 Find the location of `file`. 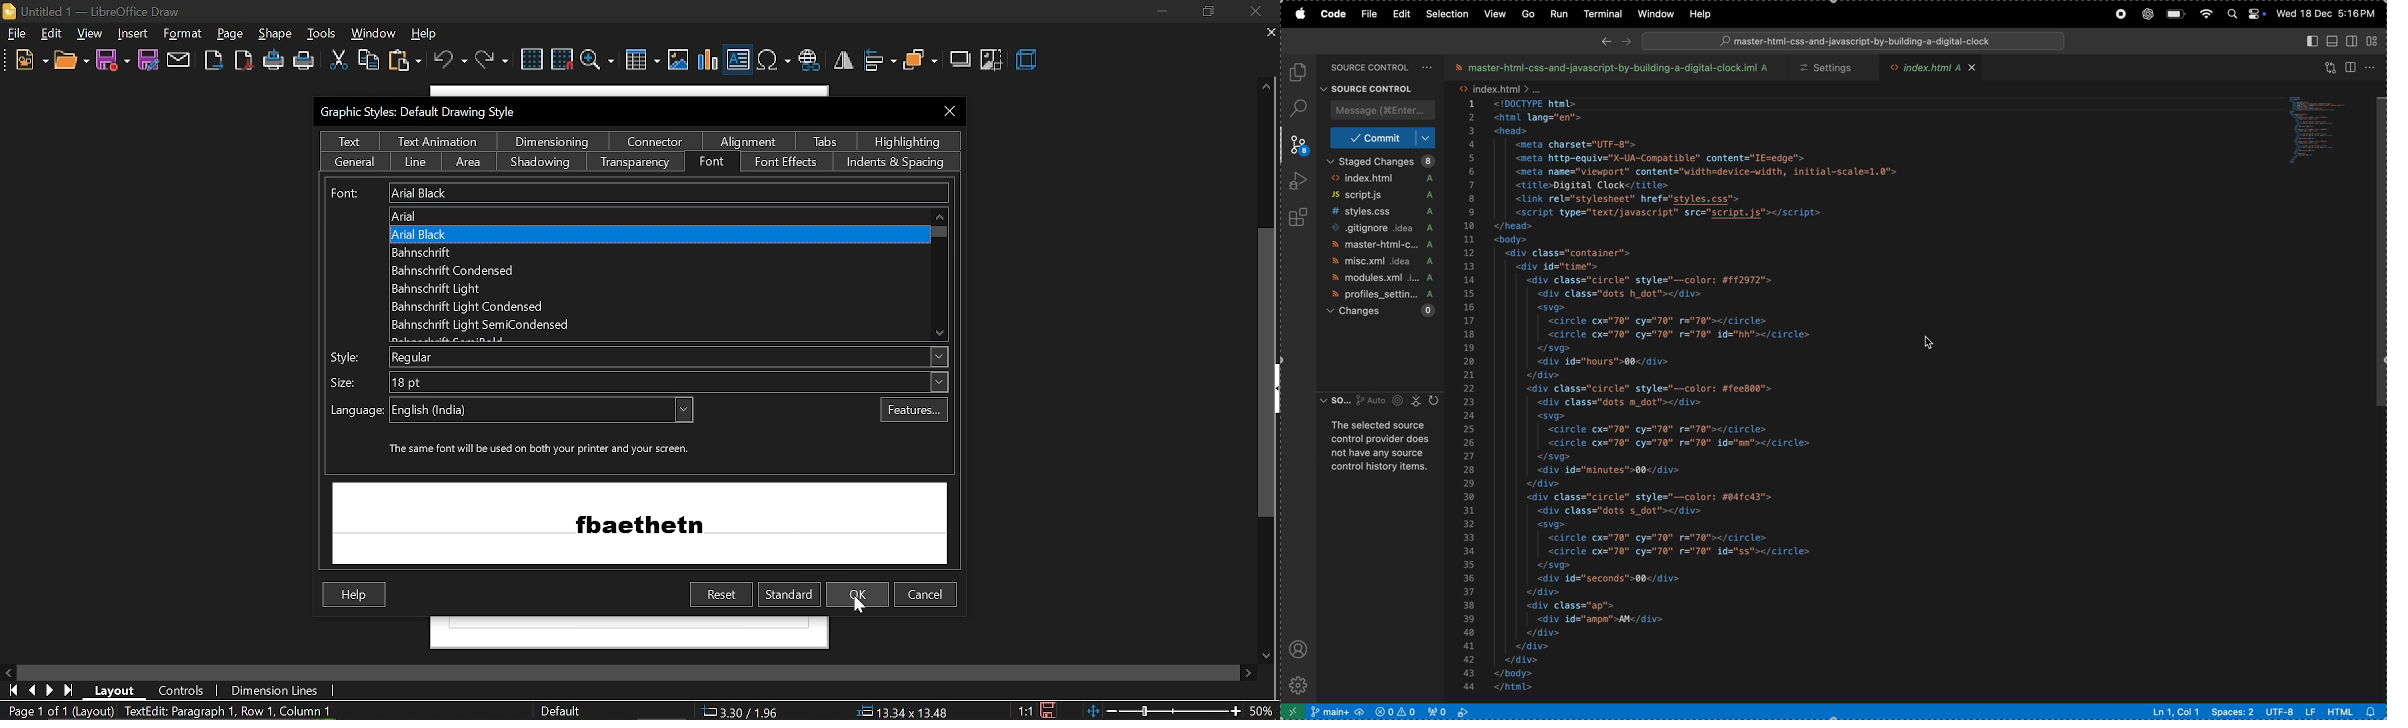

file is located at coordinates (1371, 14).